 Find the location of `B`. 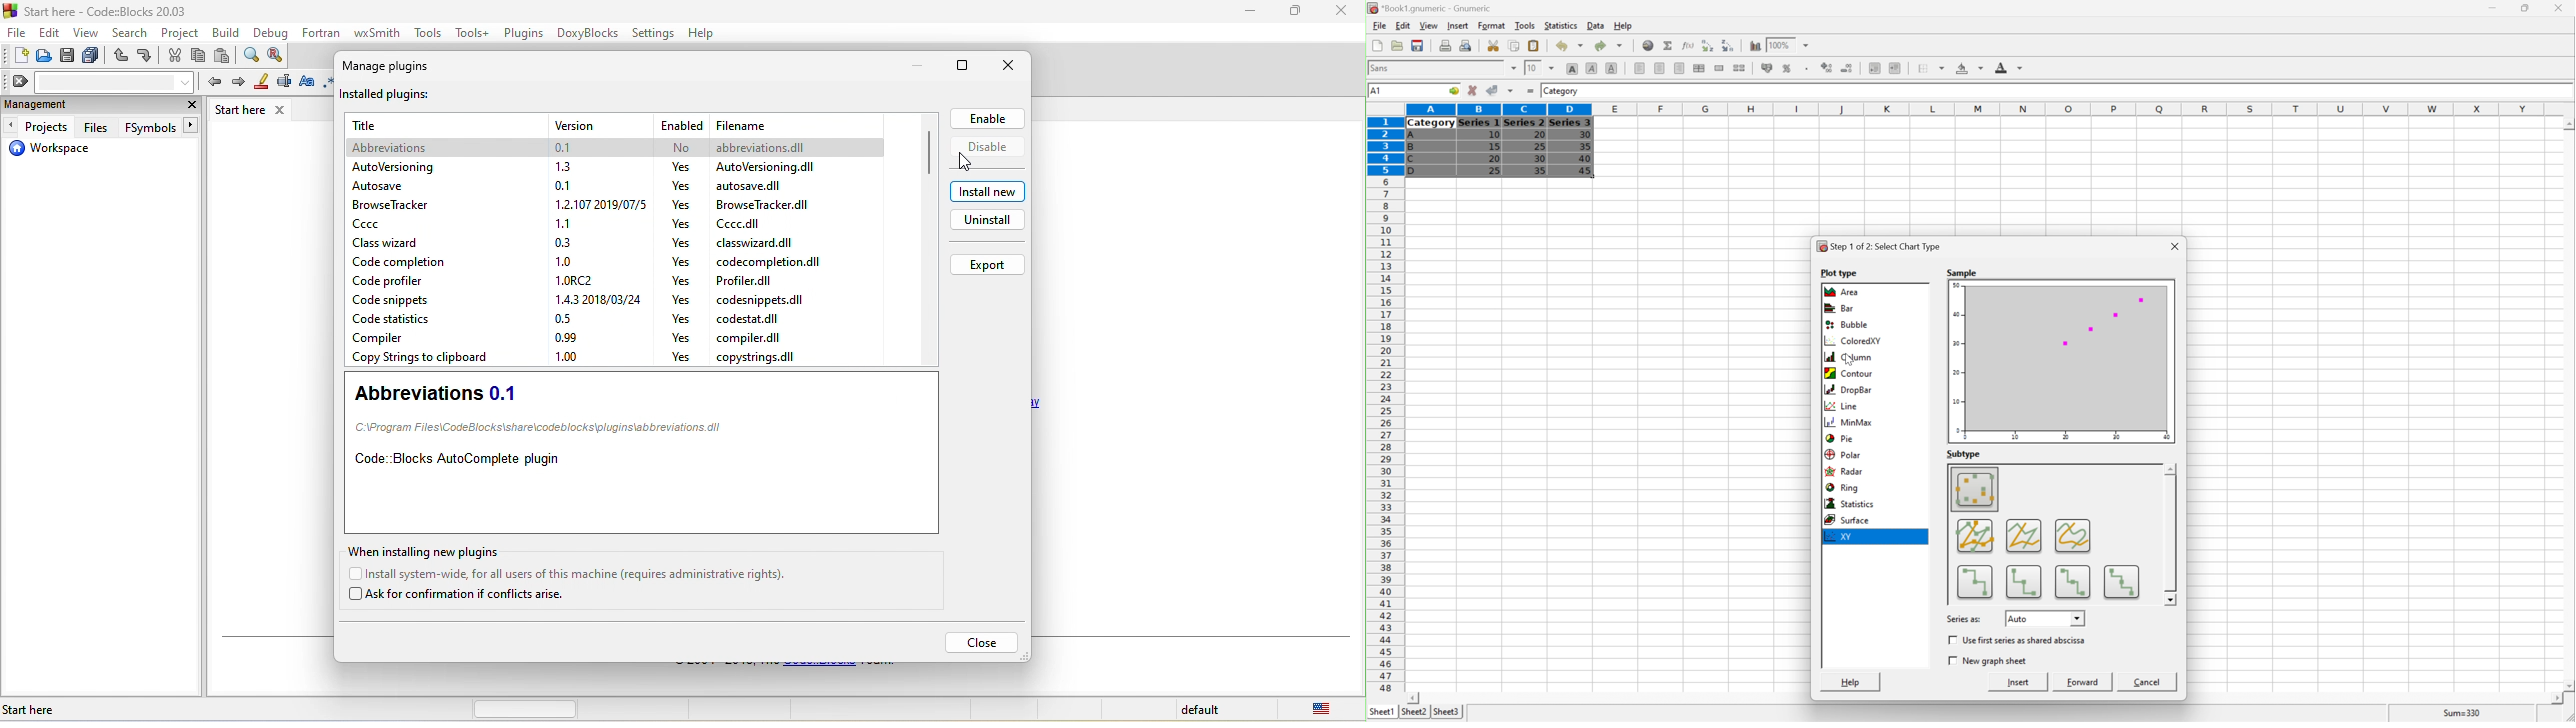

B is located at coordinates (1411, 147).